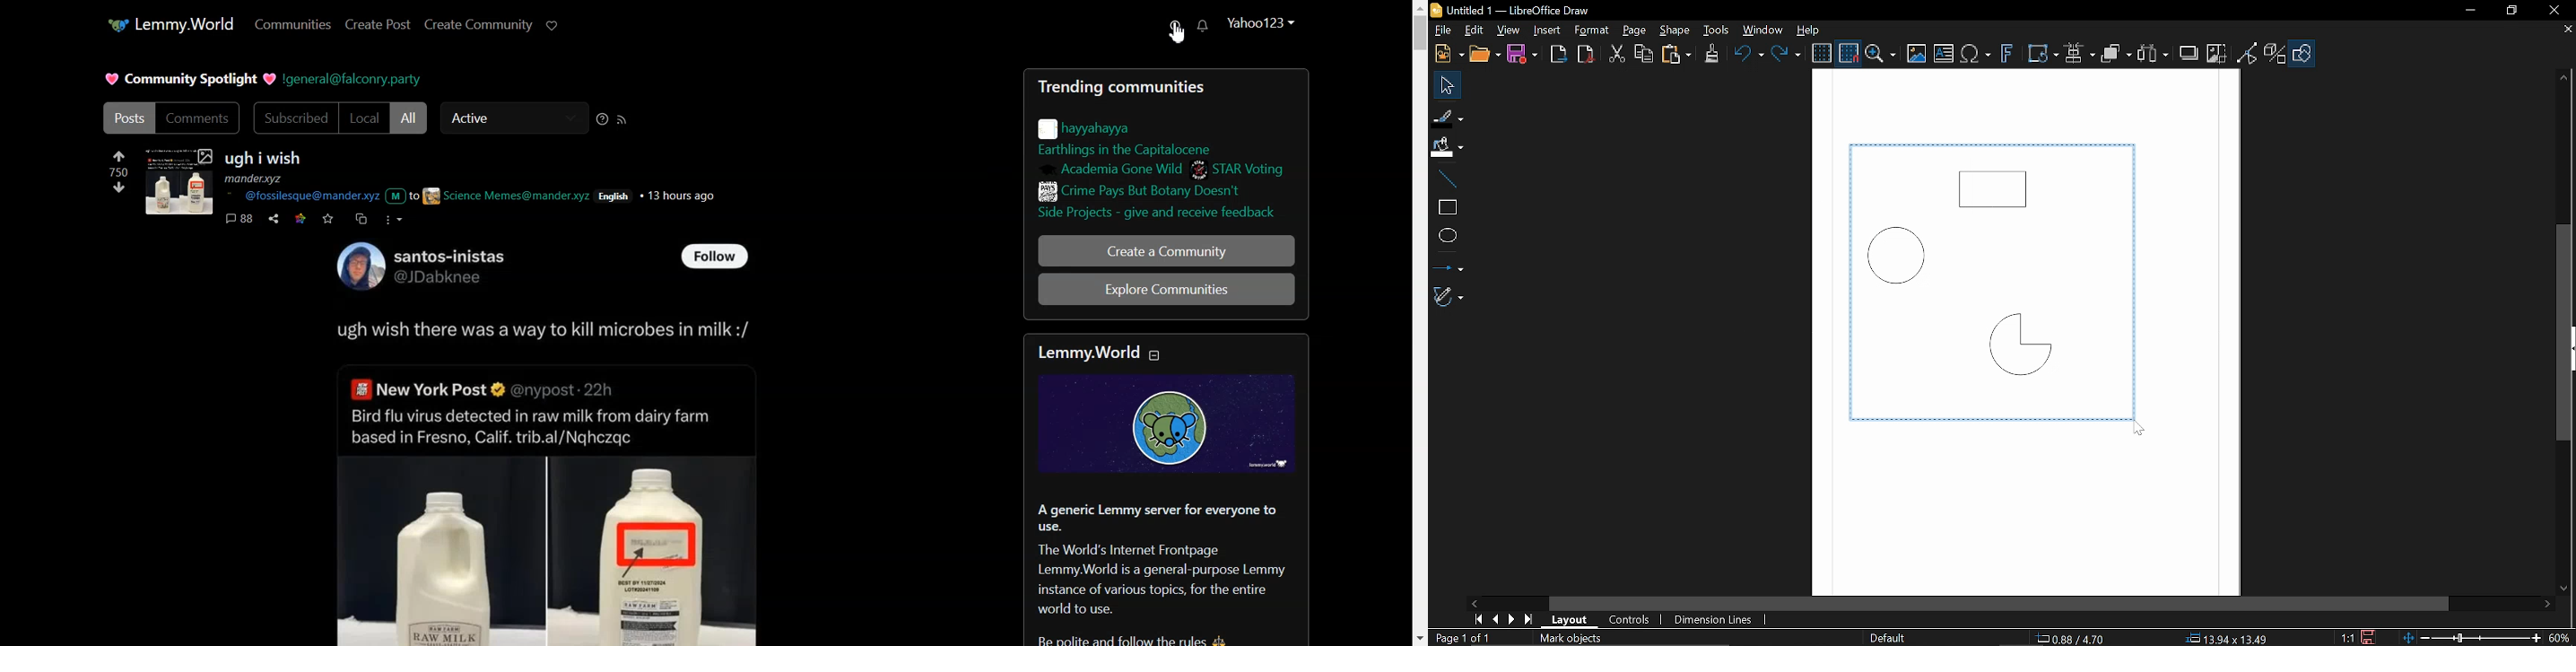 The image size is (2576, 672). I want to click on Insert text, so click(1943, 54).